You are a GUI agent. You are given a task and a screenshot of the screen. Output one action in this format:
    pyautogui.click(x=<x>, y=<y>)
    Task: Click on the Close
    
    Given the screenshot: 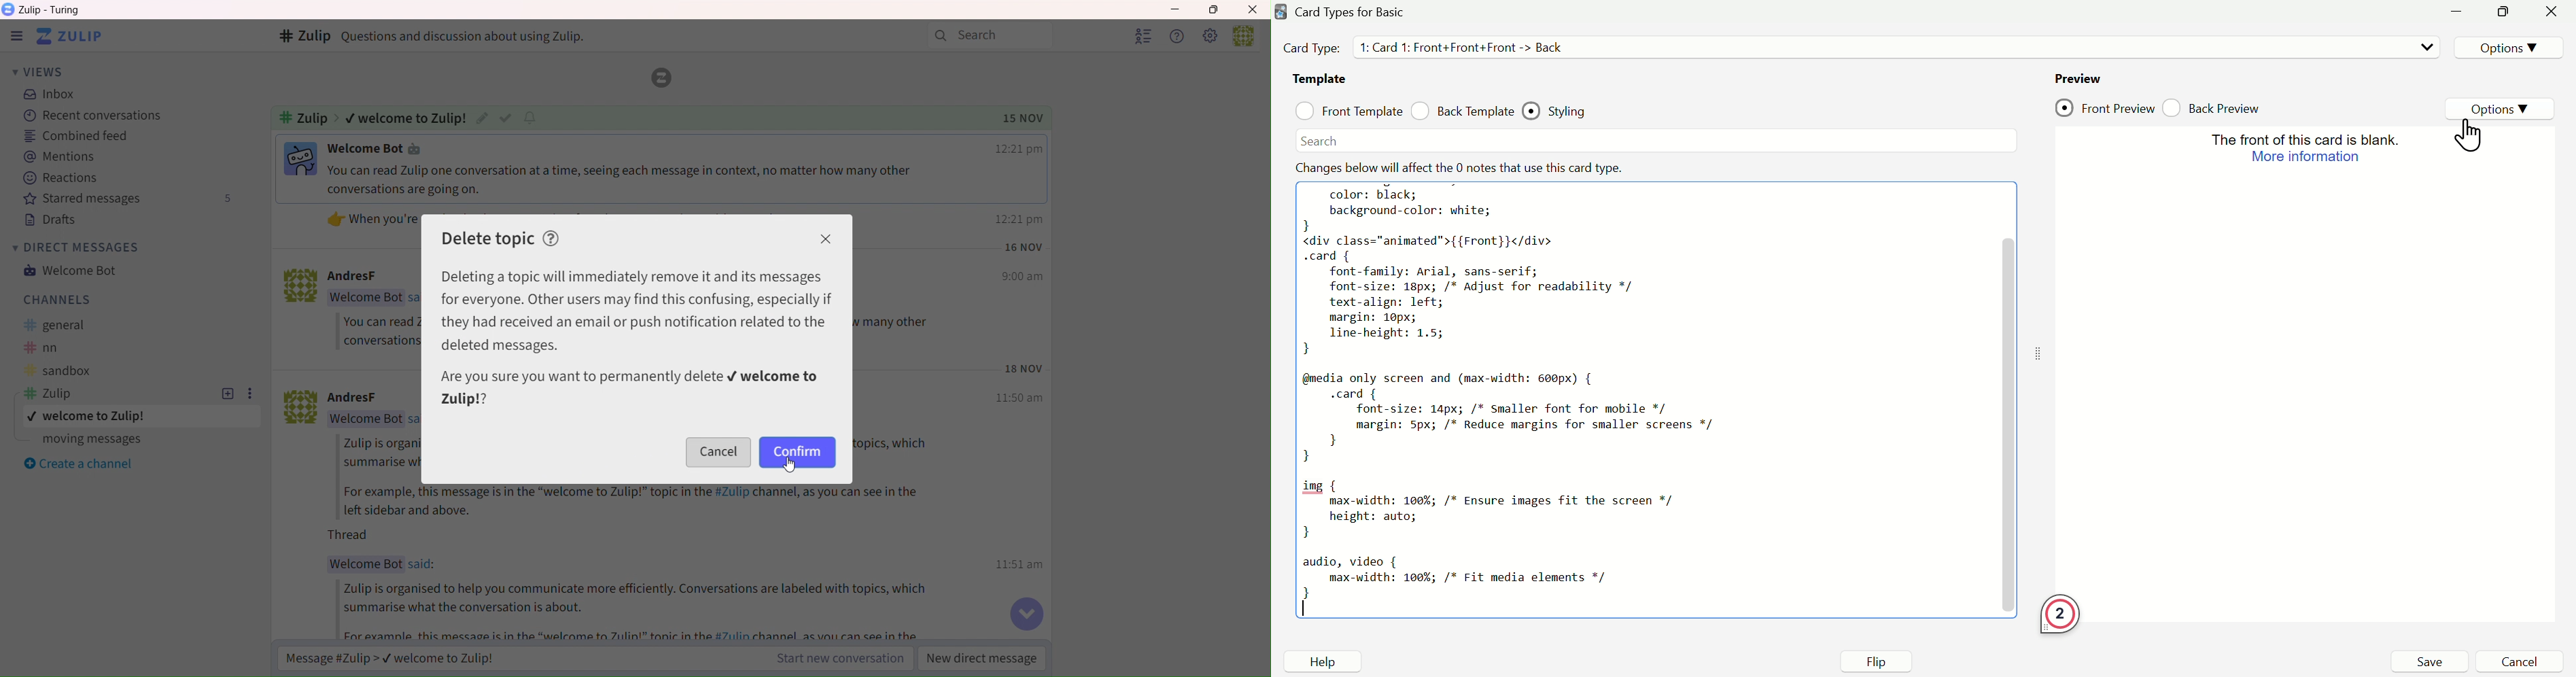 What is the action you would take?
    pyautogui.click(x=1252, y=10)
    